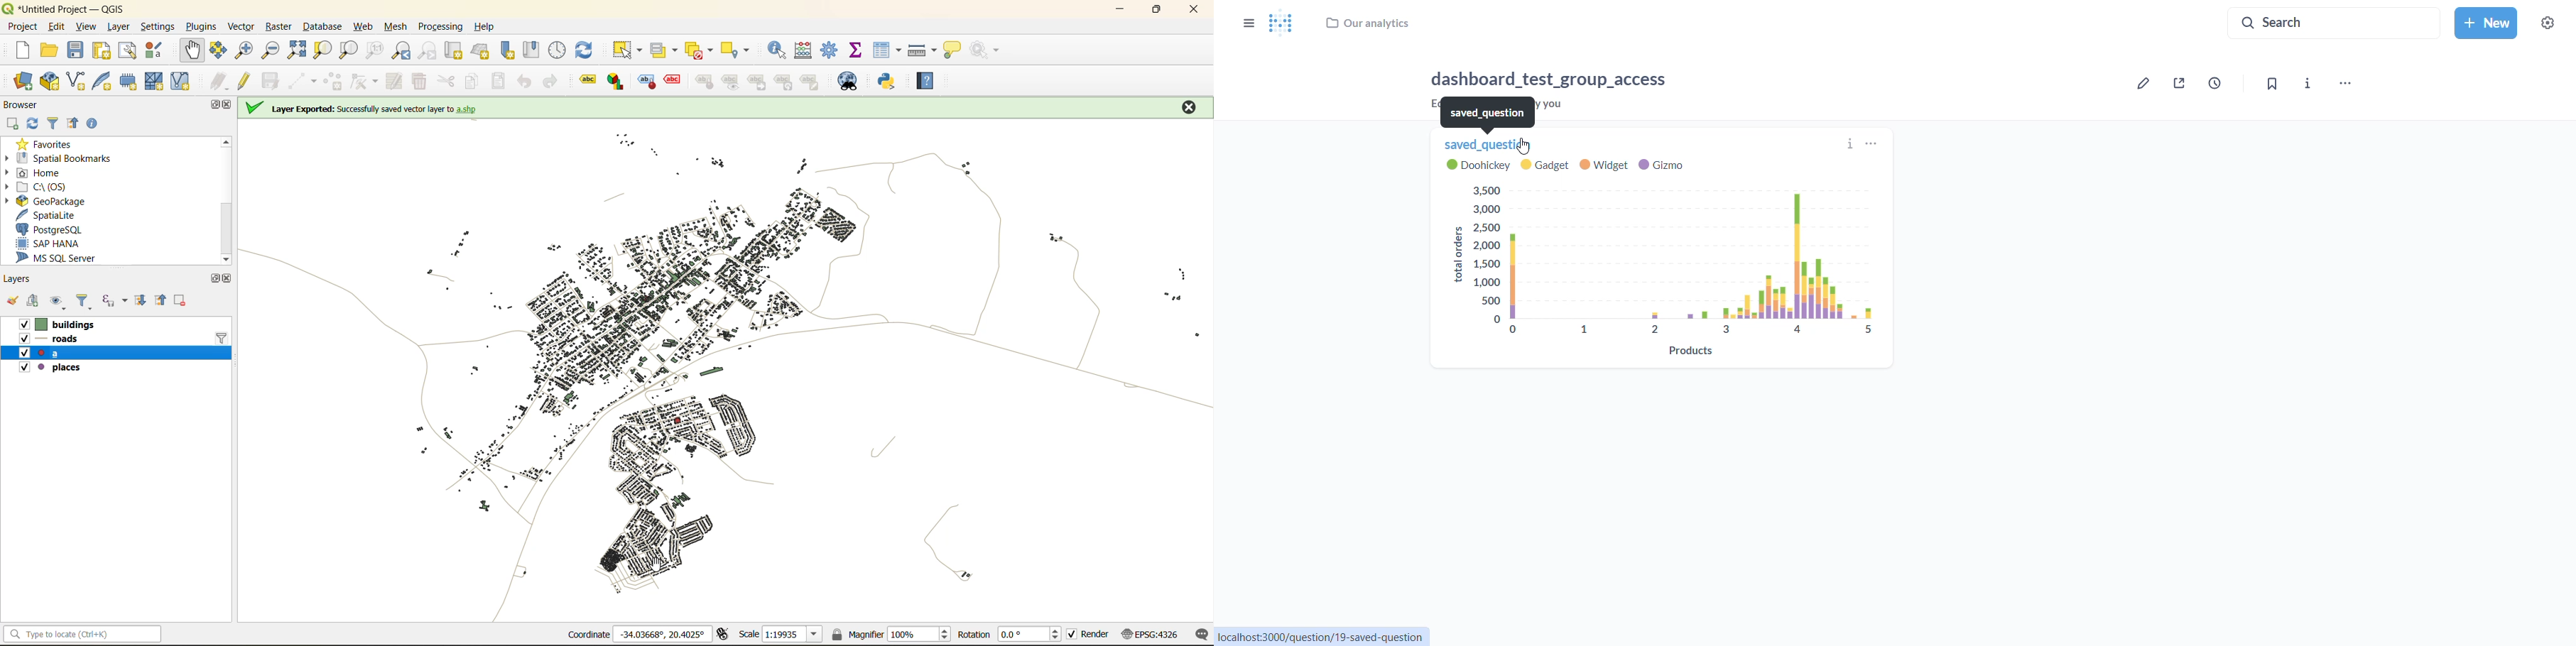 This screenshot has width=2576, height=672. What do you see at coordinates (891, 83) in the screenshot?
I see `python` at bounding box center [891, 83].